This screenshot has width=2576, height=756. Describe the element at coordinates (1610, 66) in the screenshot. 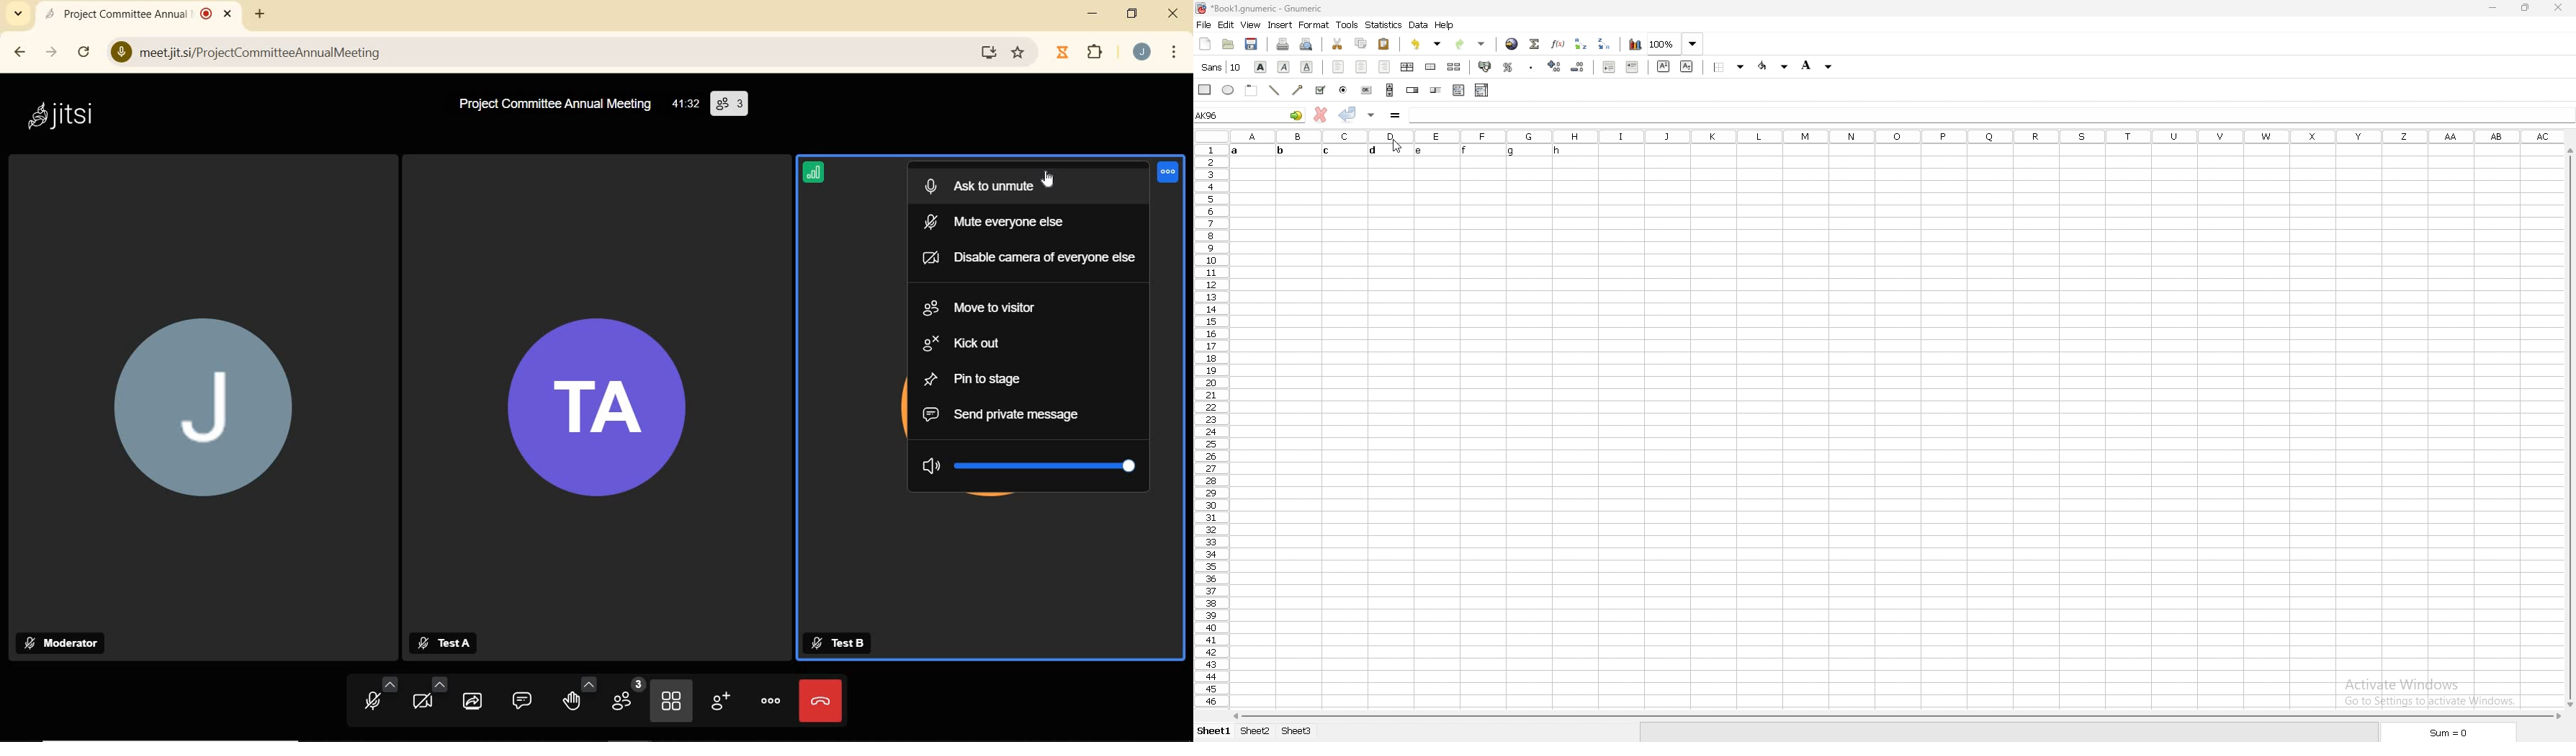

I see `decrease indent` at that location.